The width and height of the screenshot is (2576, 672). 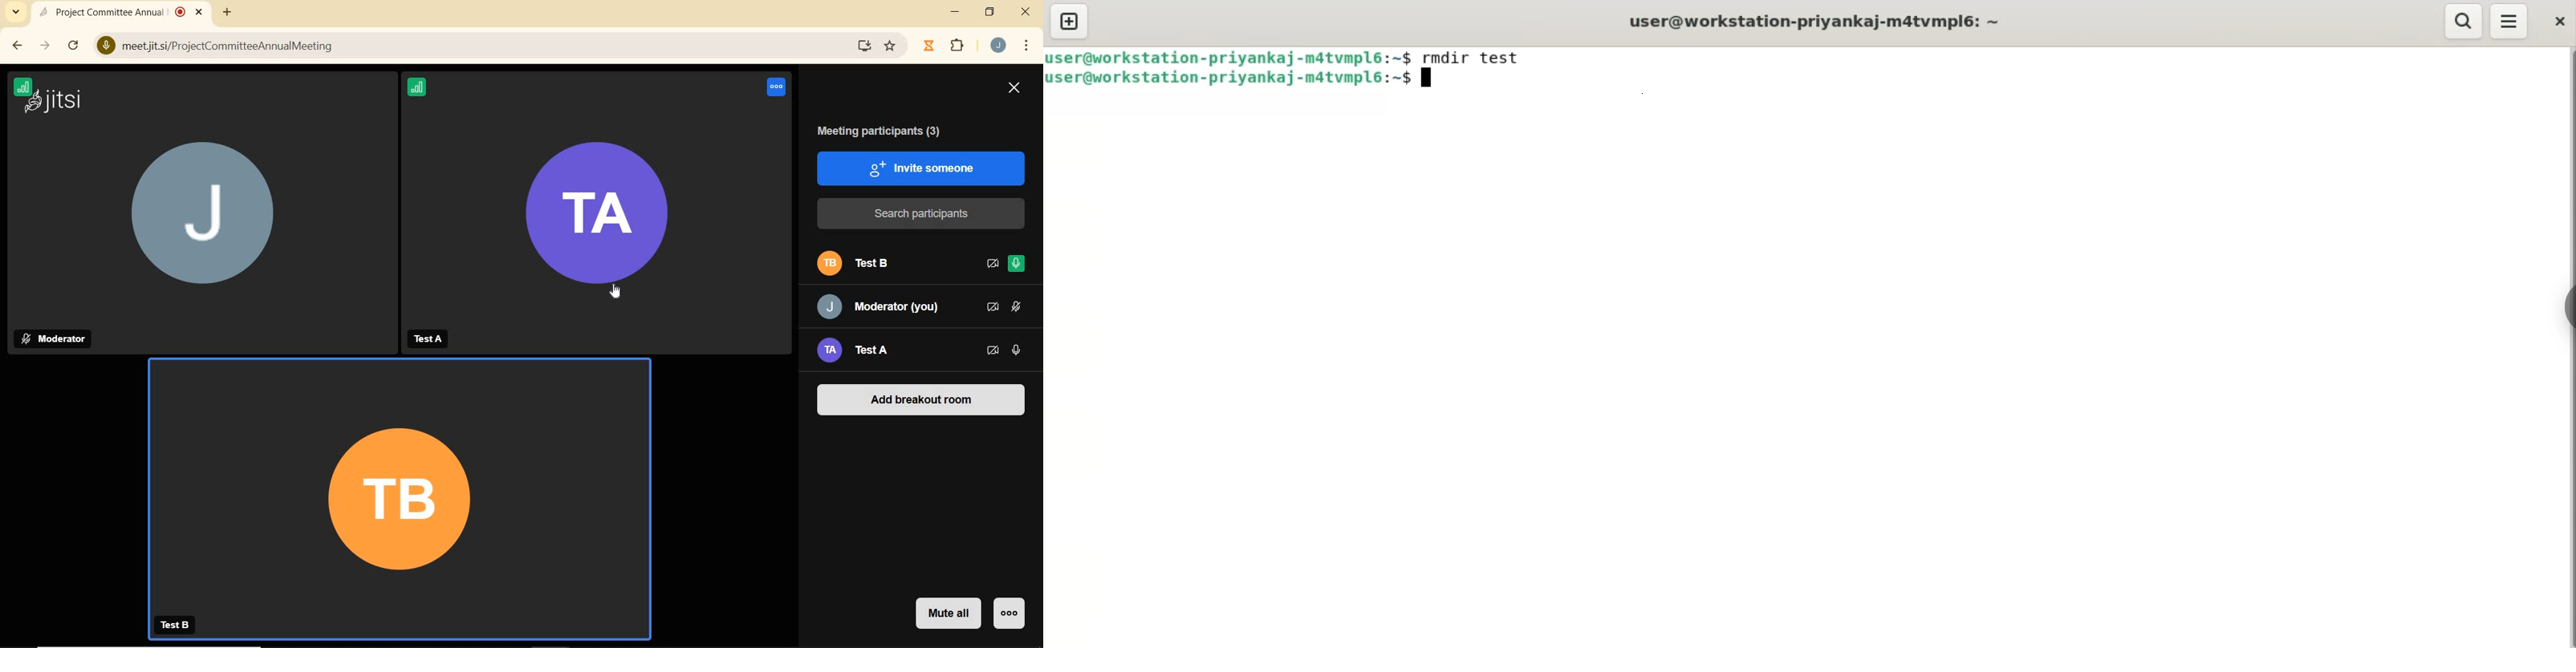 What do you see at coordinates (891, 44) in the screenshot?
I see `Favorite` at bounding box center [891, 44].